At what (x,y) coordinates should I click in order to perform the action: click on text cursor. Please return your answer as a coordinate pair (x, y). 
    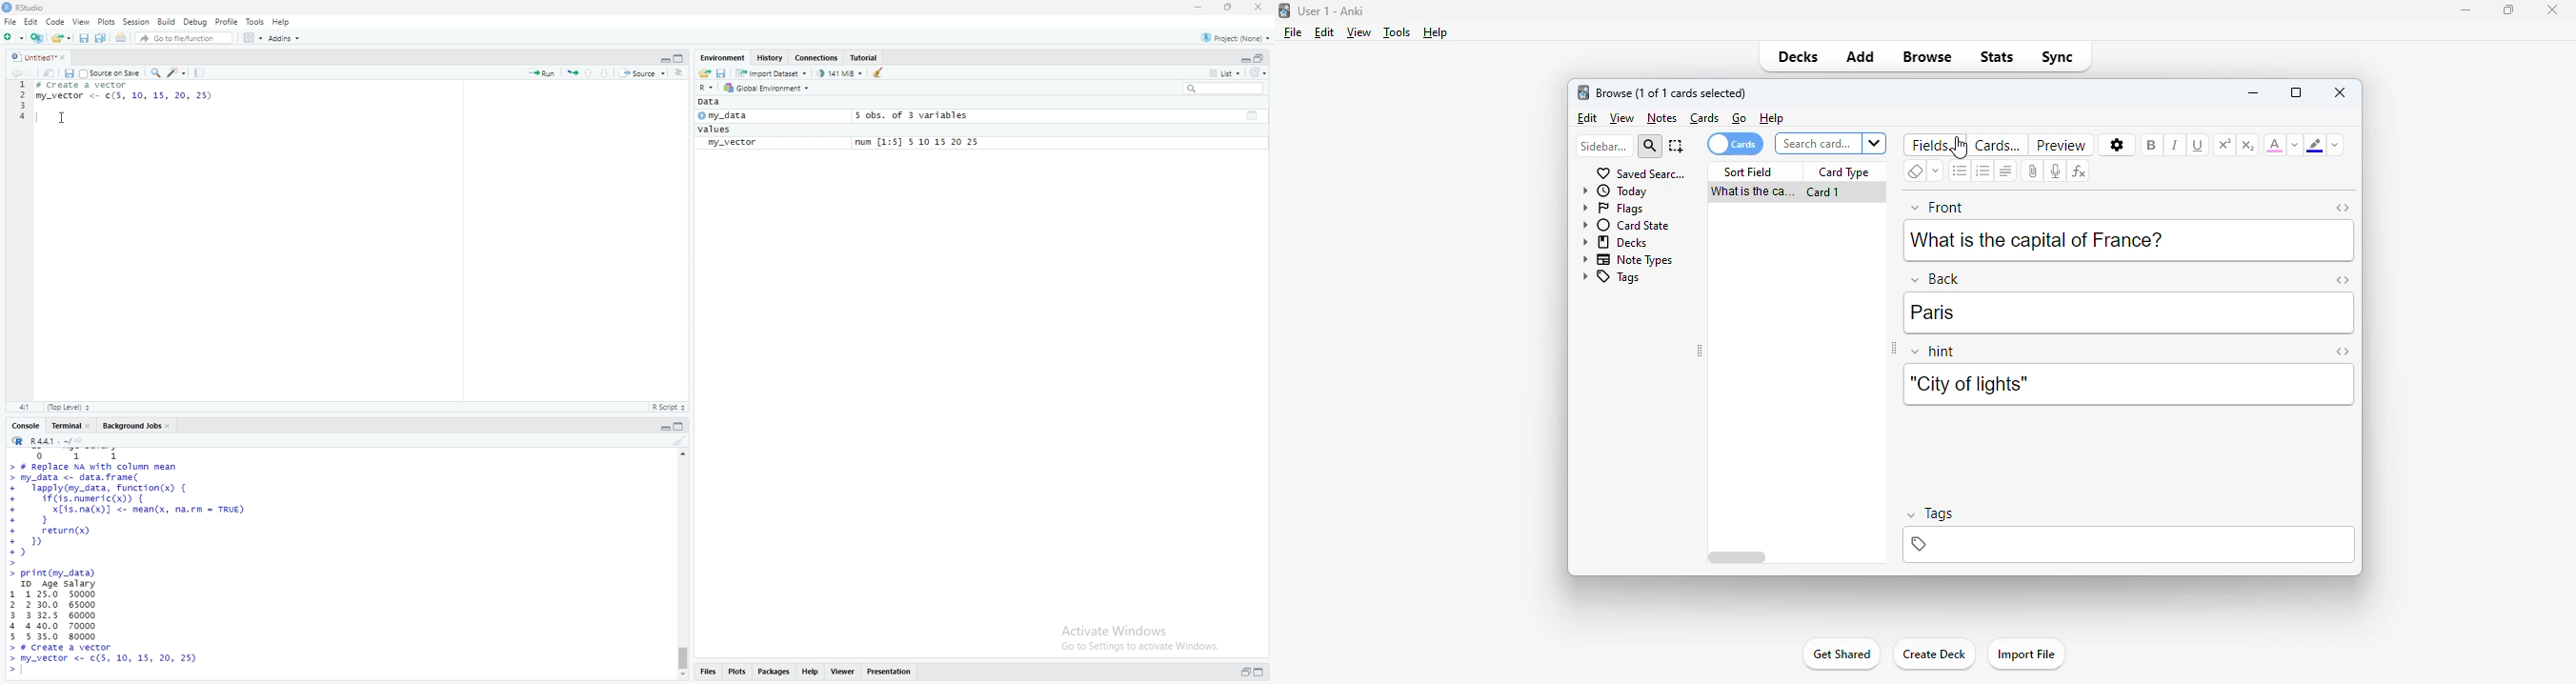
    Looking at the image, I should click on (37, 118).